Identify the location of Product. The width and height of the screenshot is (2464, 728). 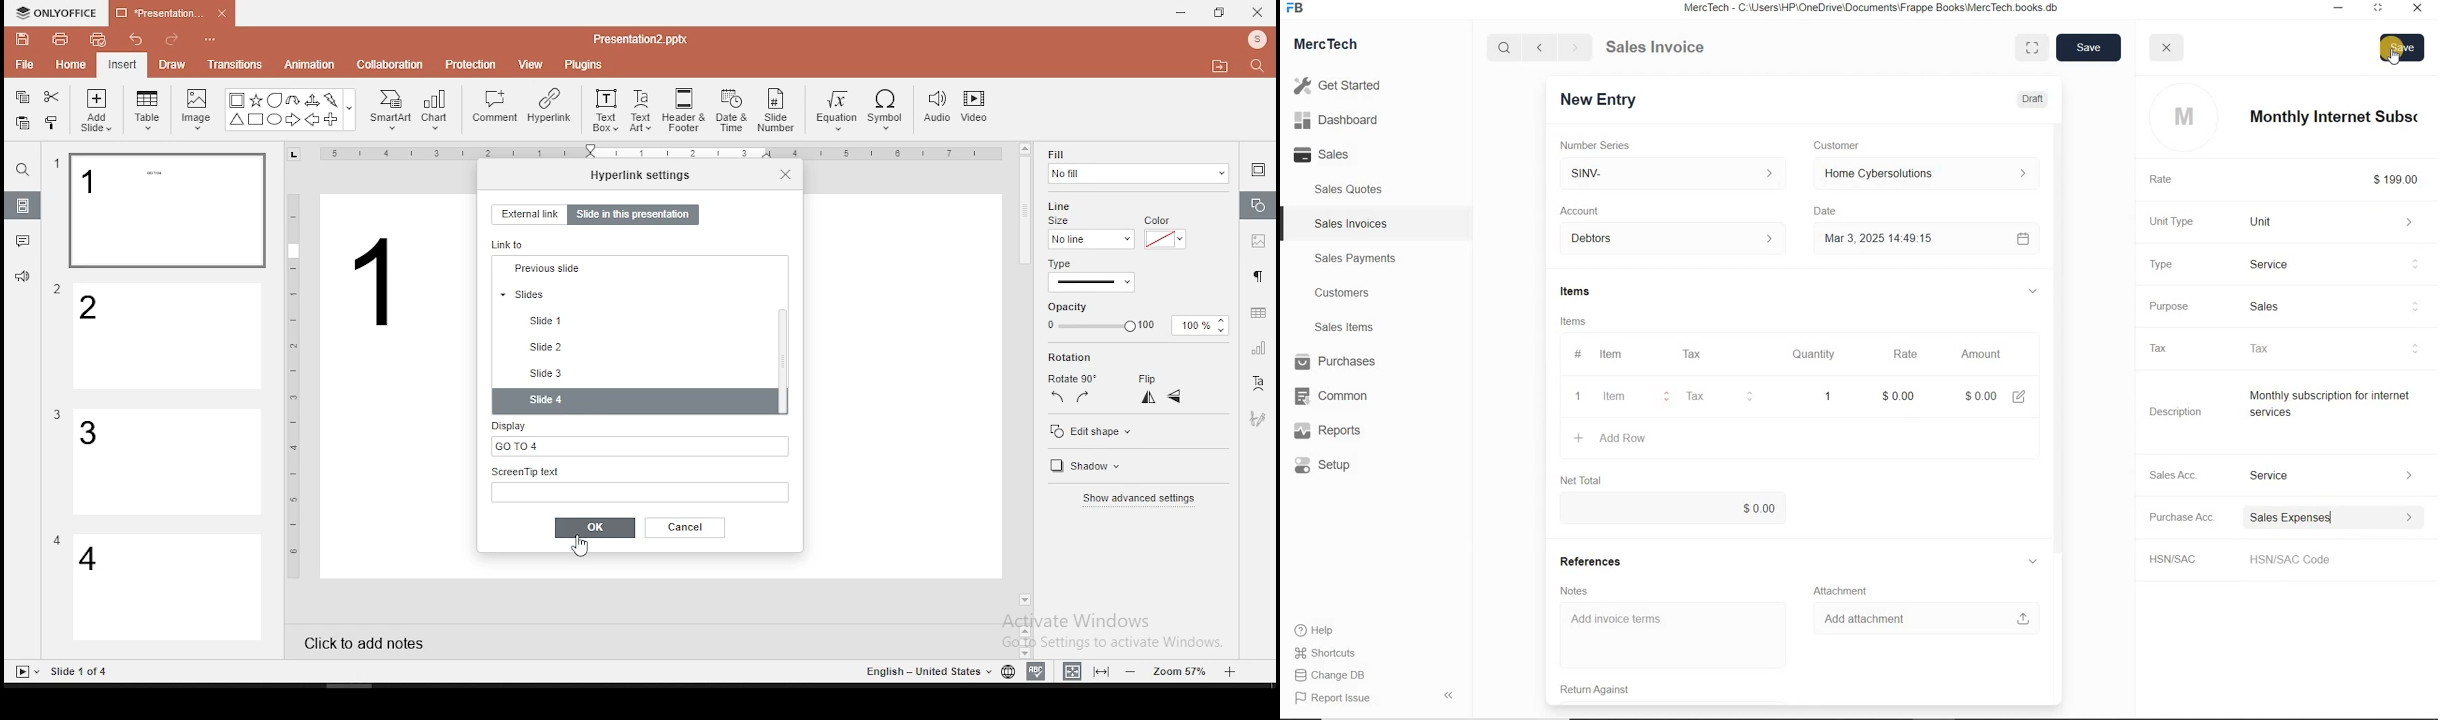
(2326, 264).